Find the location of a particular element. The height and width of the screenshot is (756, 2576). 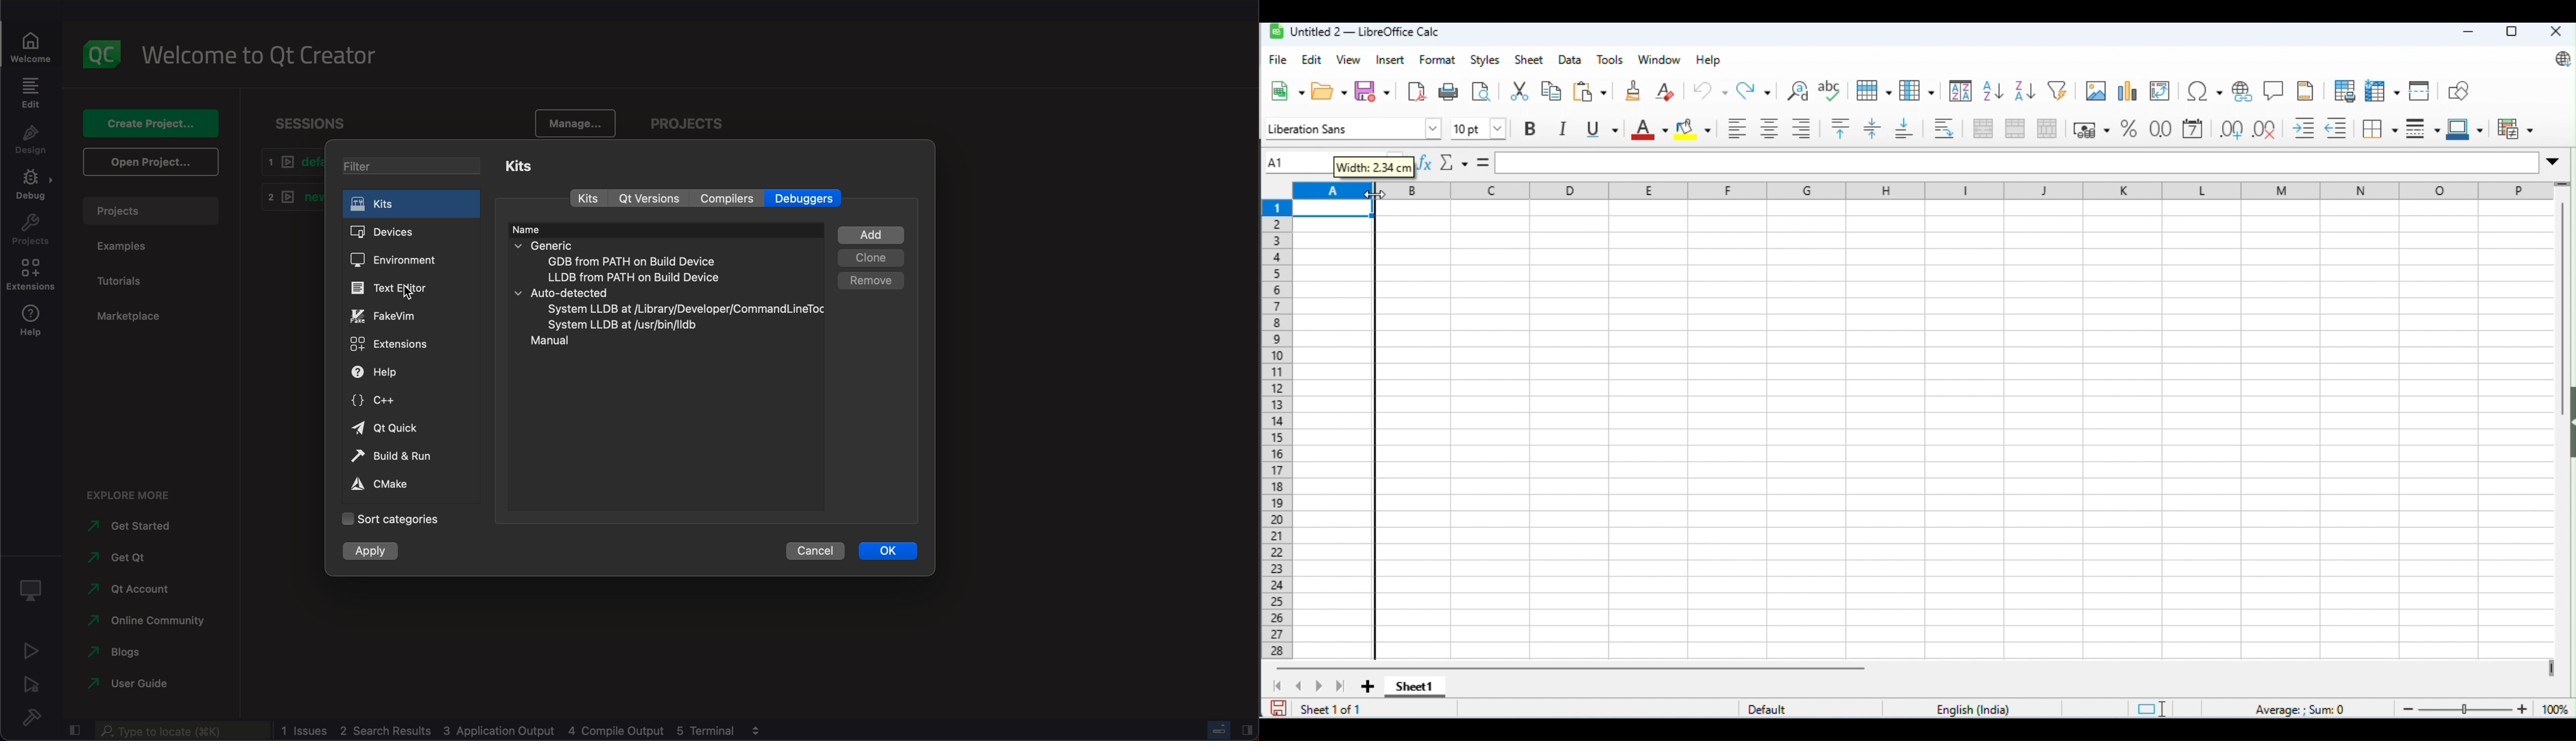

= is located at coordinates (1482, 161).